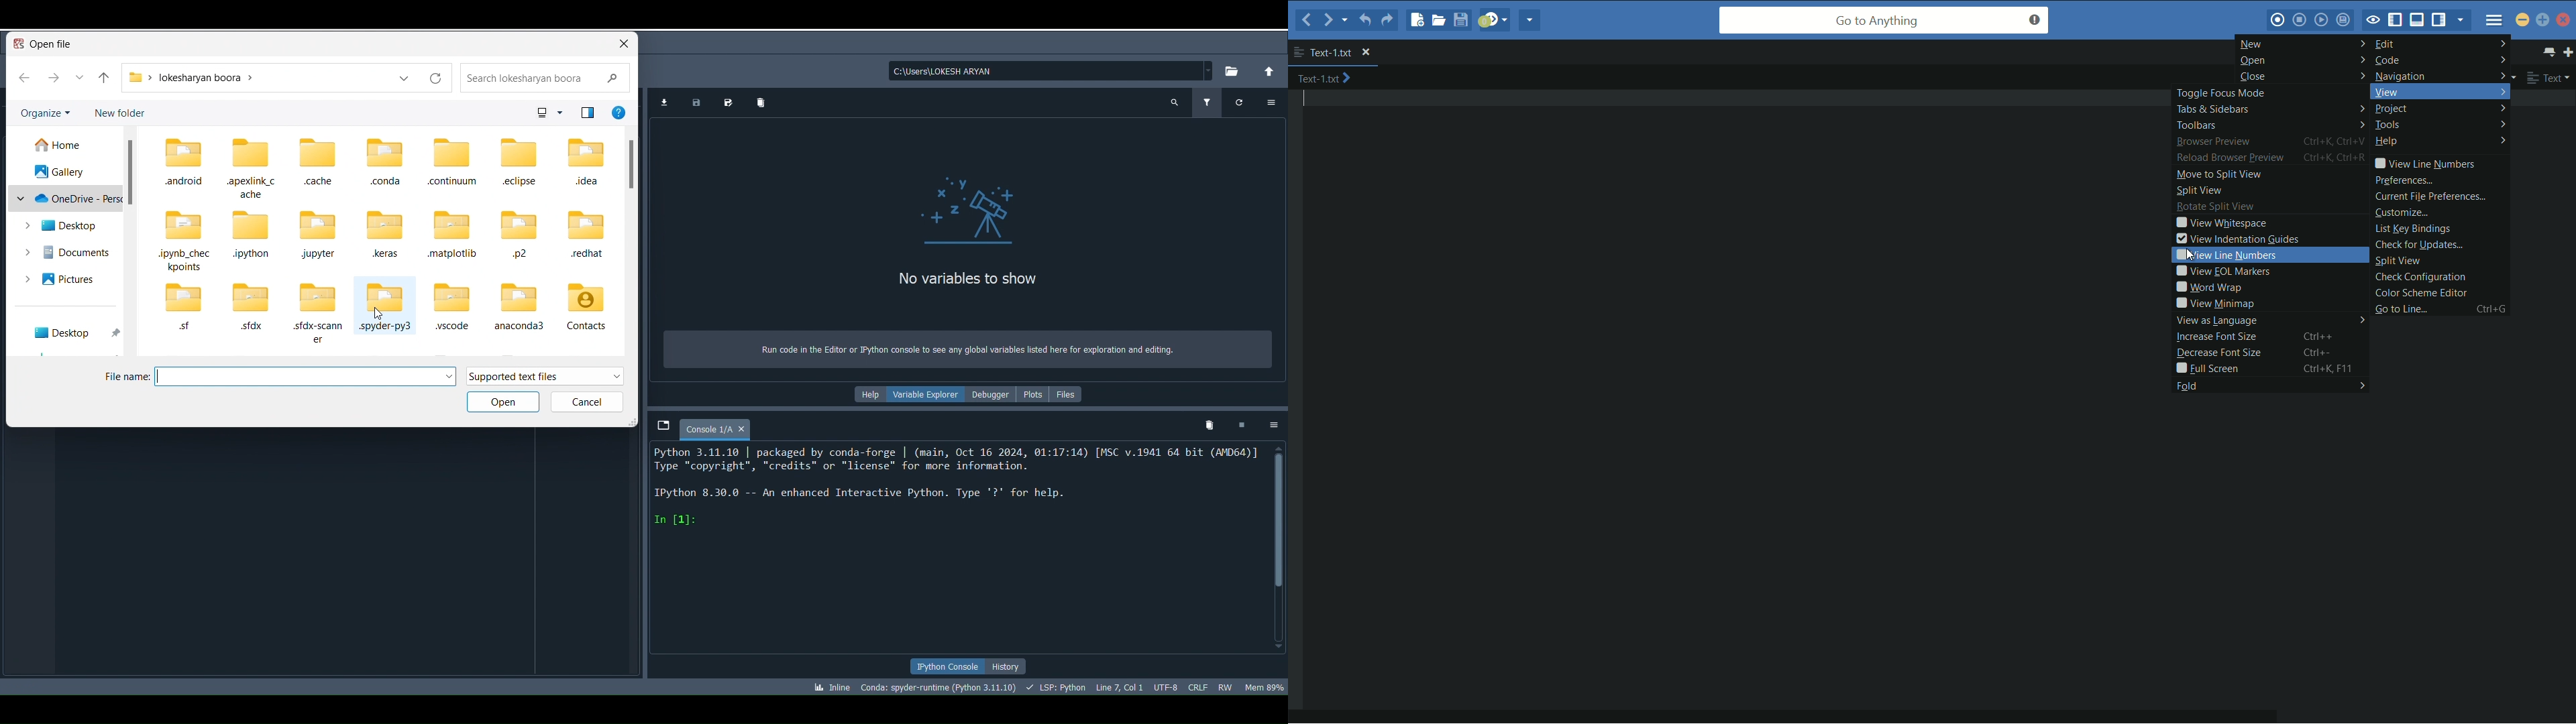  What do you see at coordinates (61, 171) in the screenshot?
I see `Gallery` at bounding box center [61, 171].